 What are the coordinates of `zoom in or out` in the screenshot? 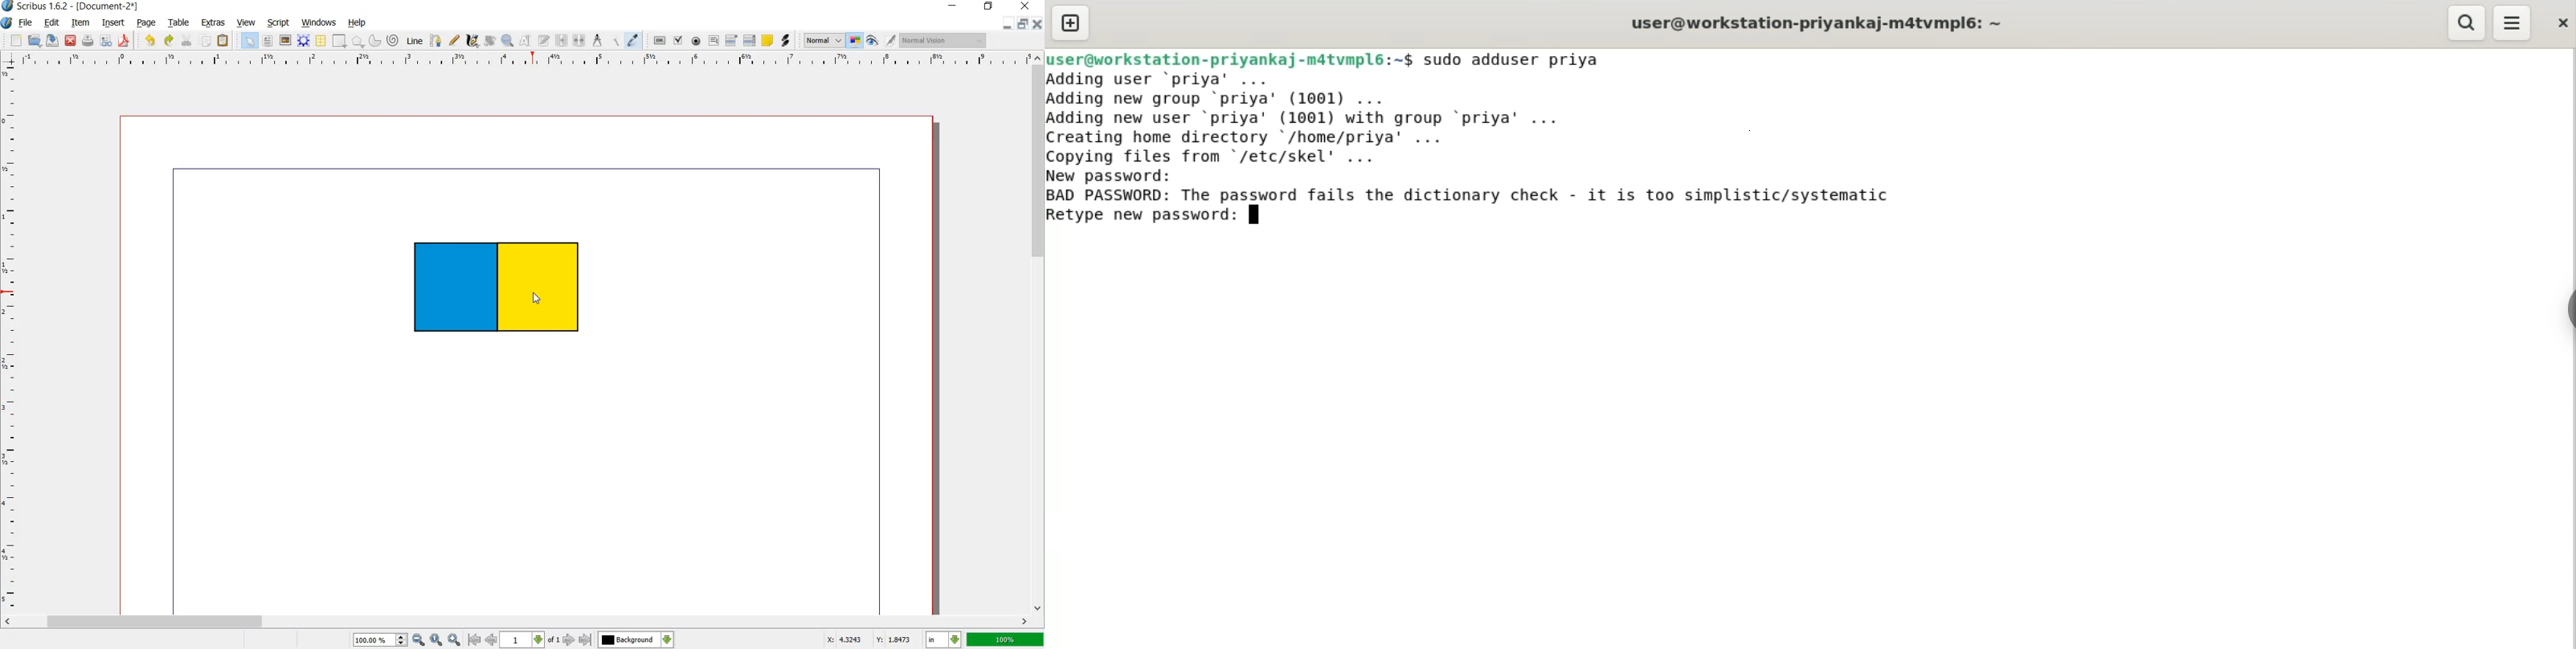 It's located at (508, 42).